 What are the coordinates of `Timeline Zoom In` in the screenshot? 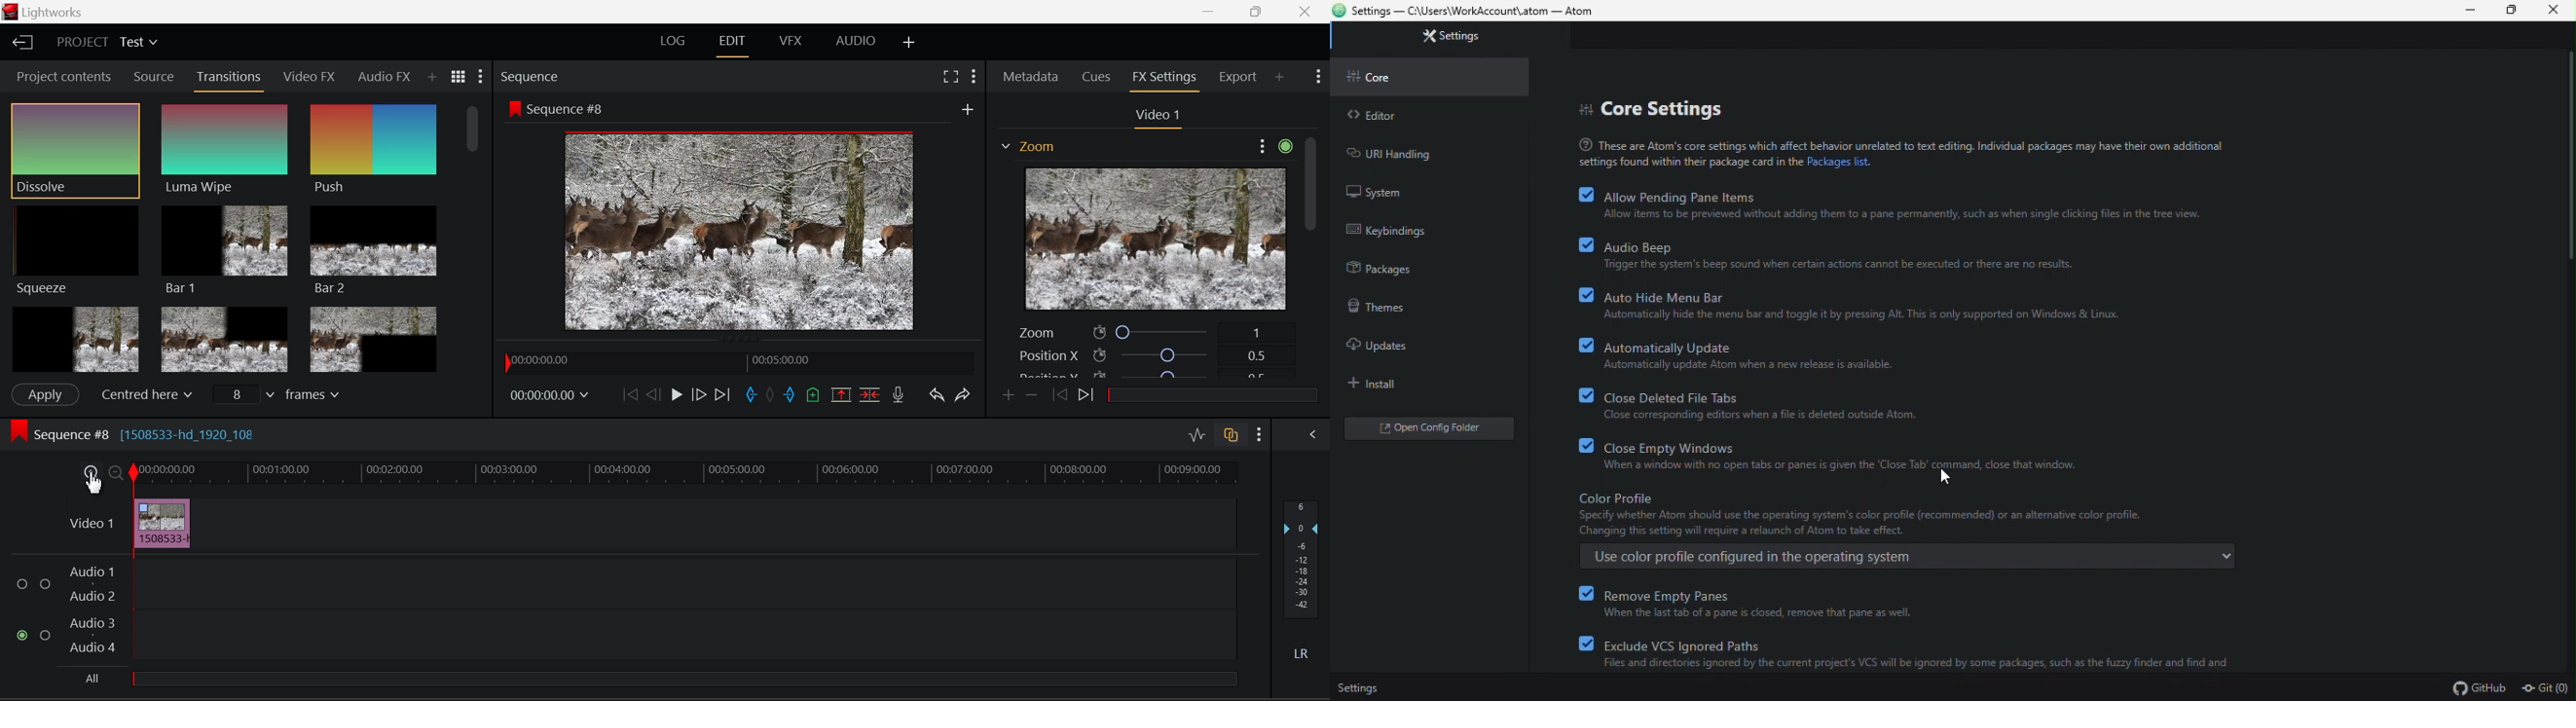 It's located at (88, 474).